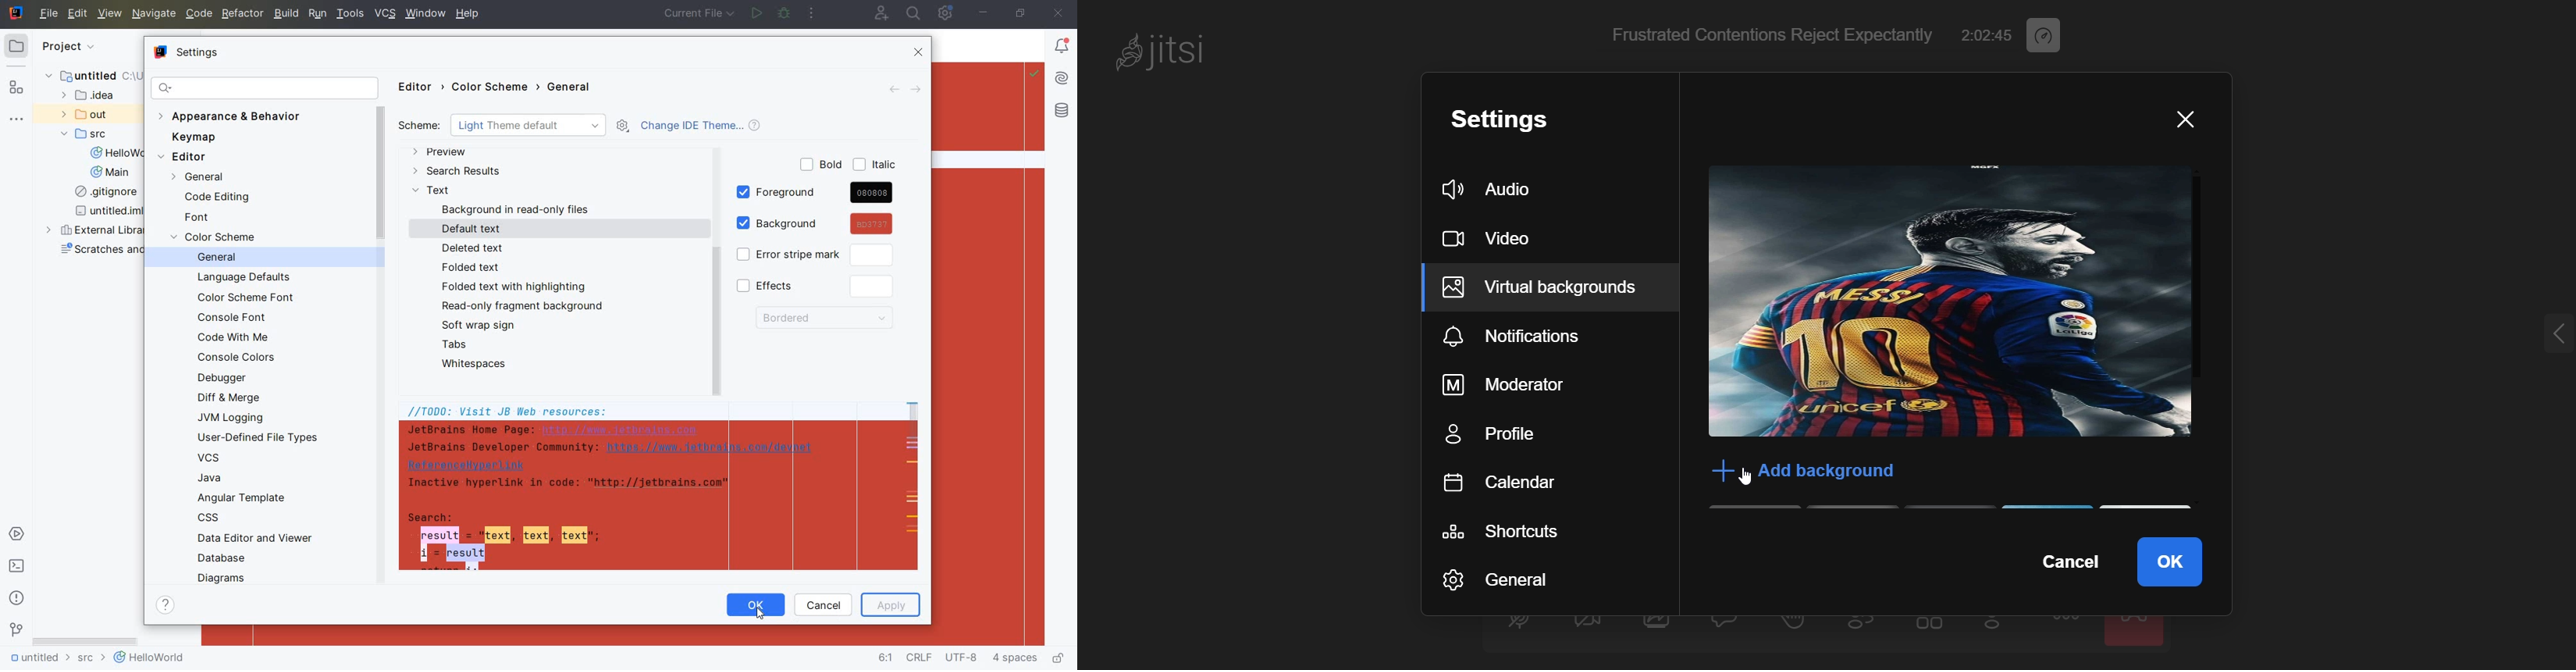 The width and height of the screenshot is (2576, 672). What do you see at coordinates (1063, 47) in the screenshot?
I see `Notifications` at bounding box center [1063, 47].